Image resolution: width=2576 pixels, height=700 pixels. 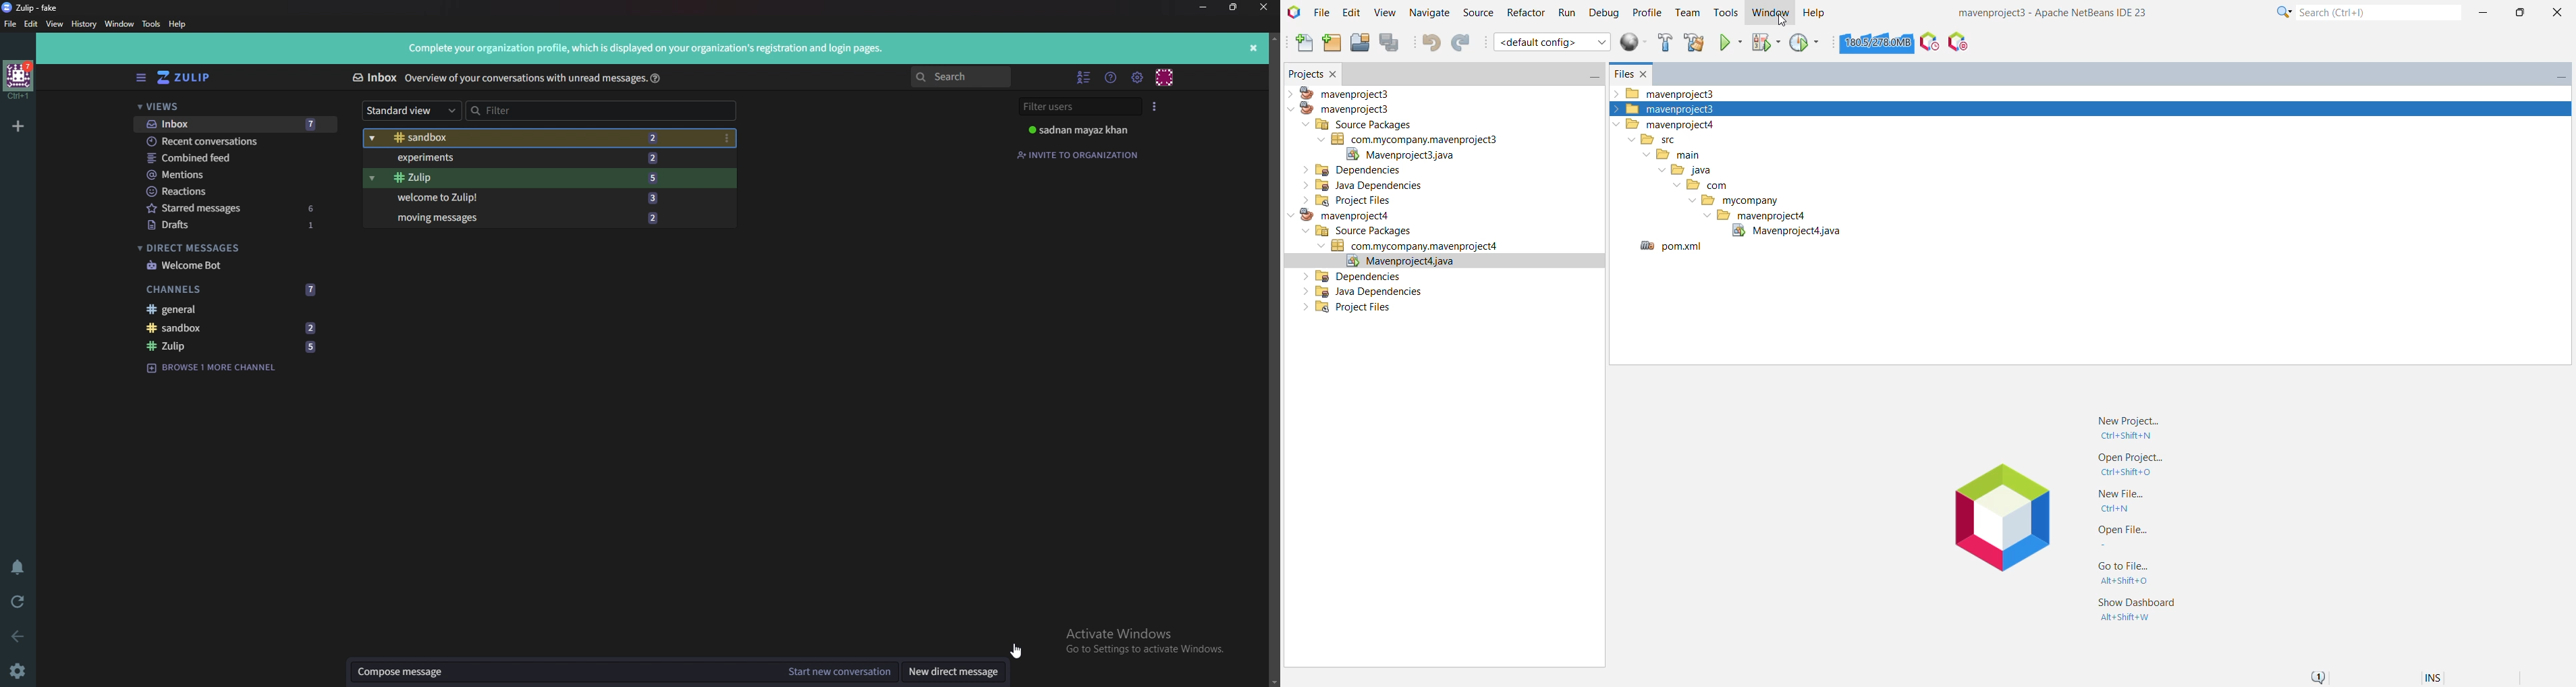 What do you see at coordinates (374, 75) in the screenshot?
I see `Inbox` at bounding box center [374, 75].